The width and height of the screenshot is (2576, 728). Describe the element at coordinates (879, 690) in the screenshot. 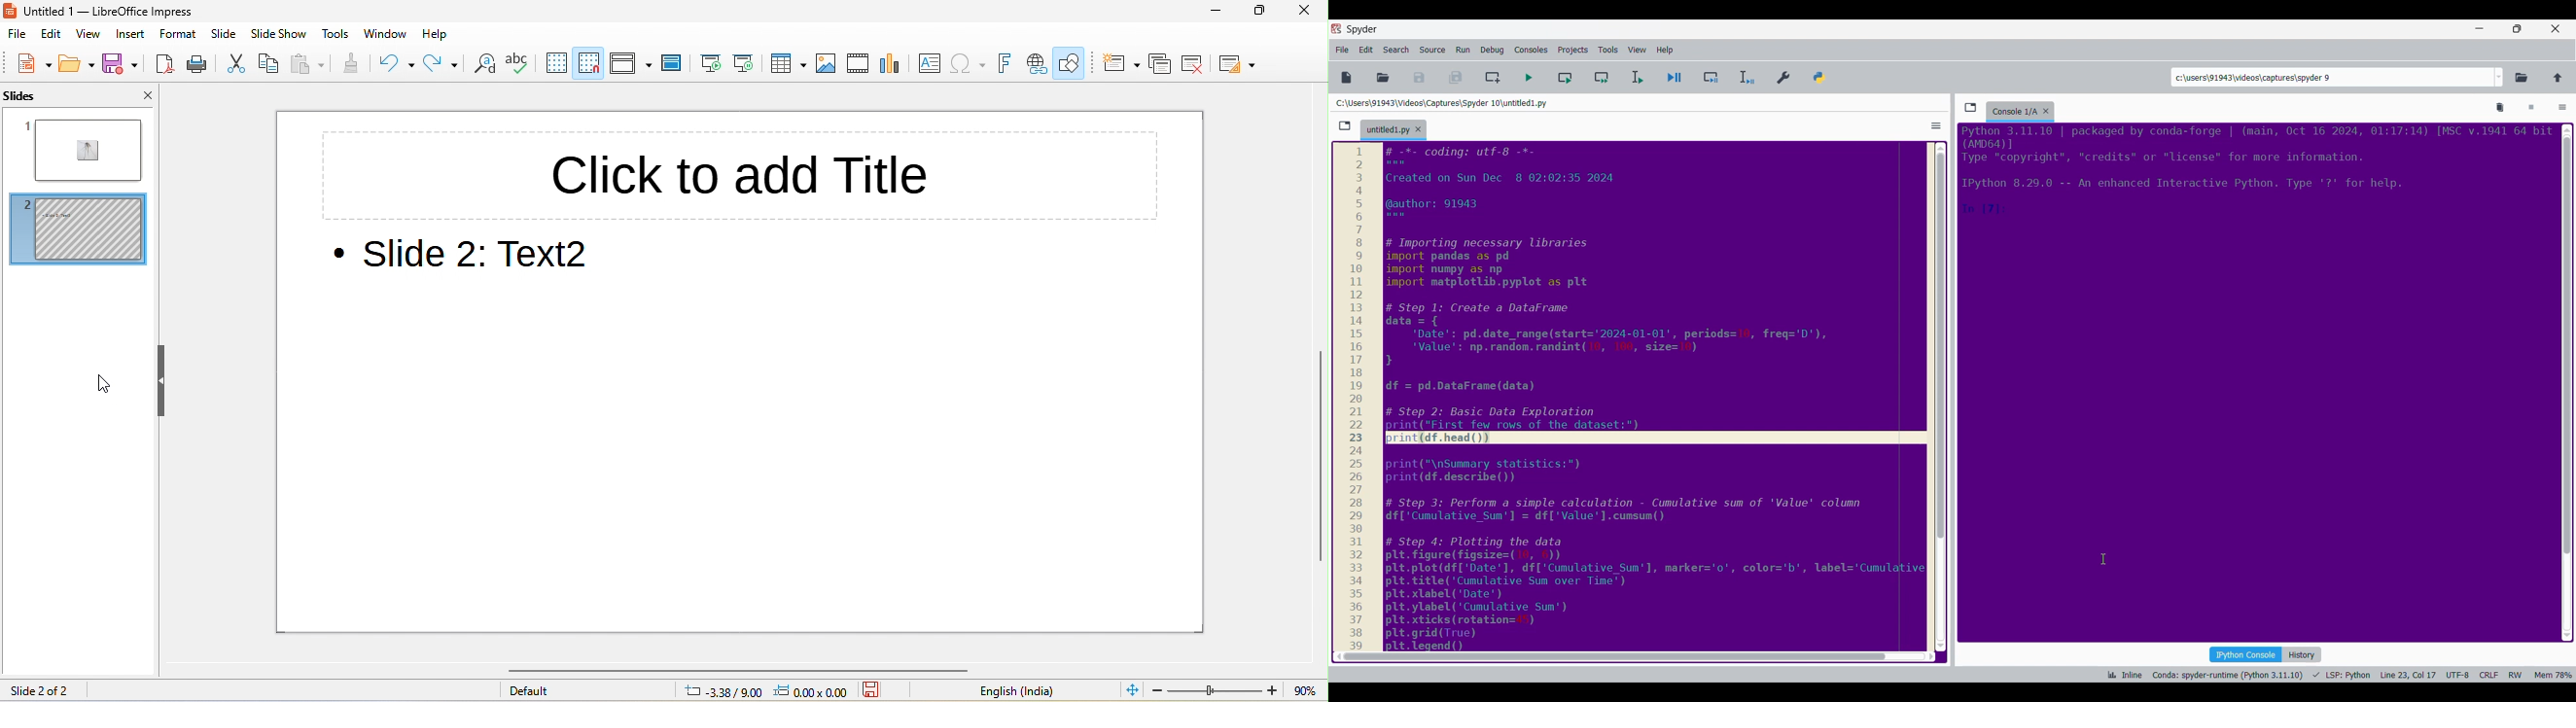

I see `the document has not been modified since last save` at that location.